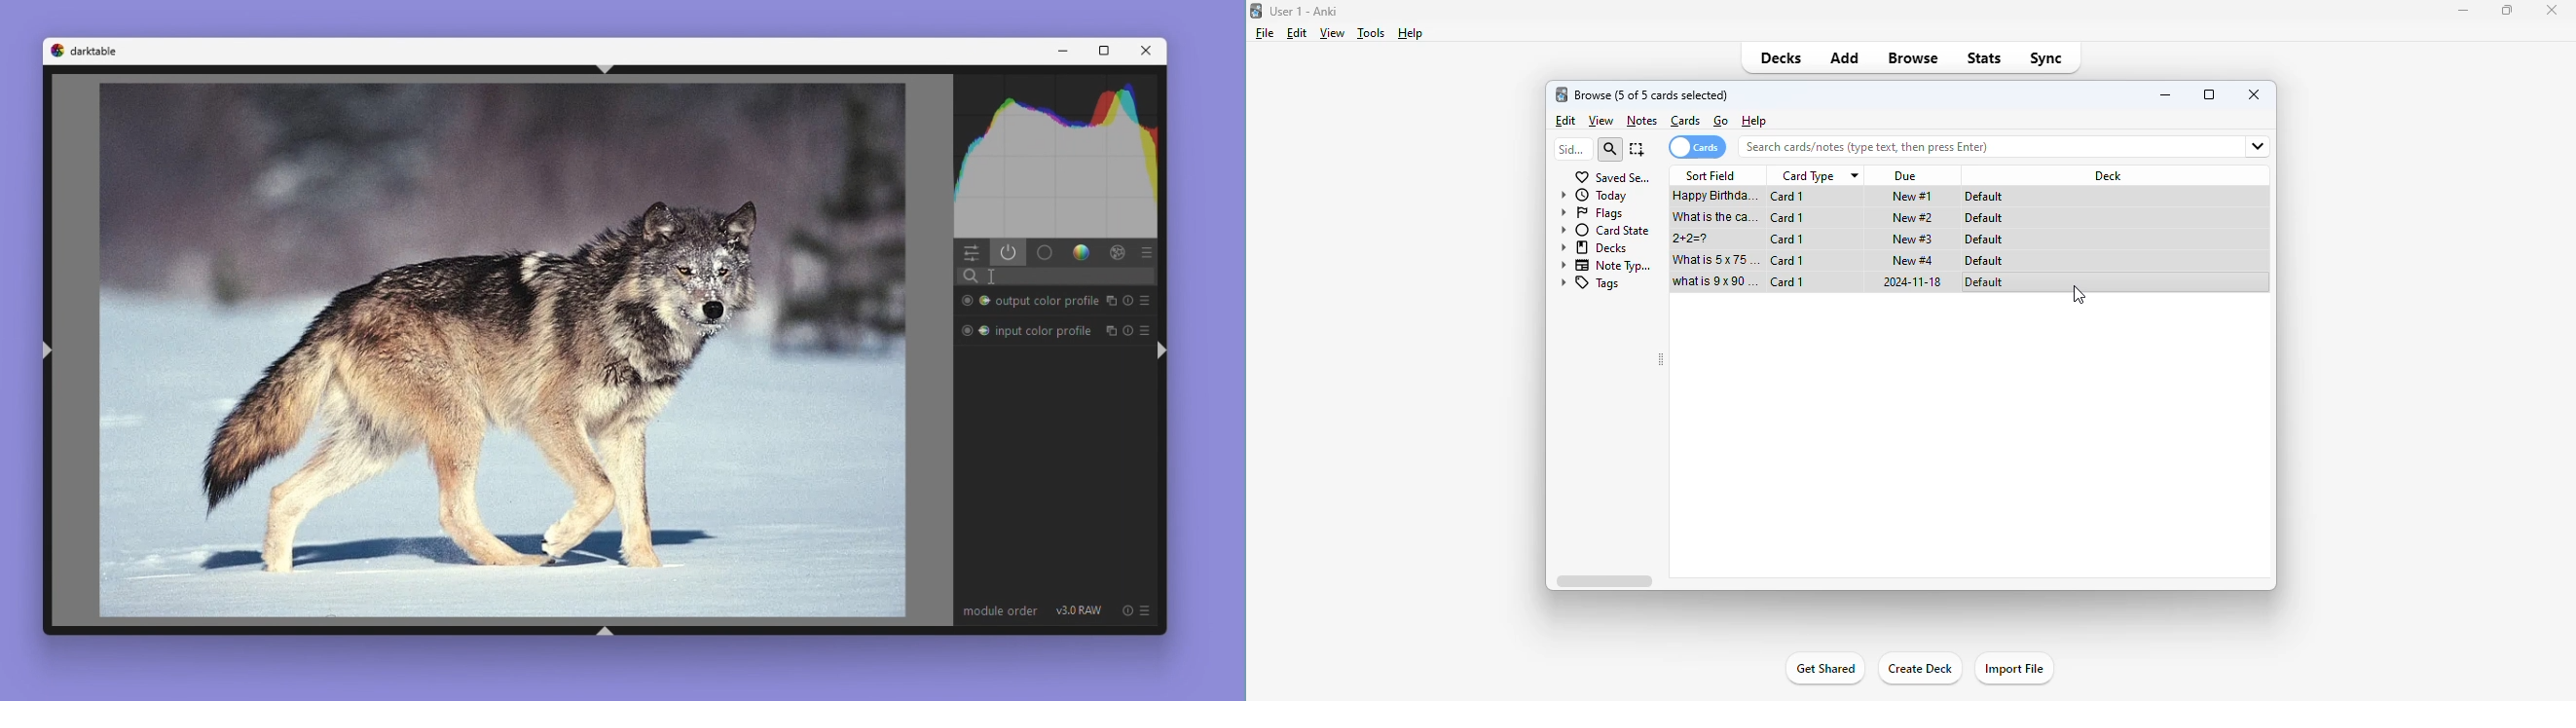 The height and width of the screenshot is (728, 2576). Describe the element at coordinates (1146, 301) in the screenshot. I see `preset` at that location.